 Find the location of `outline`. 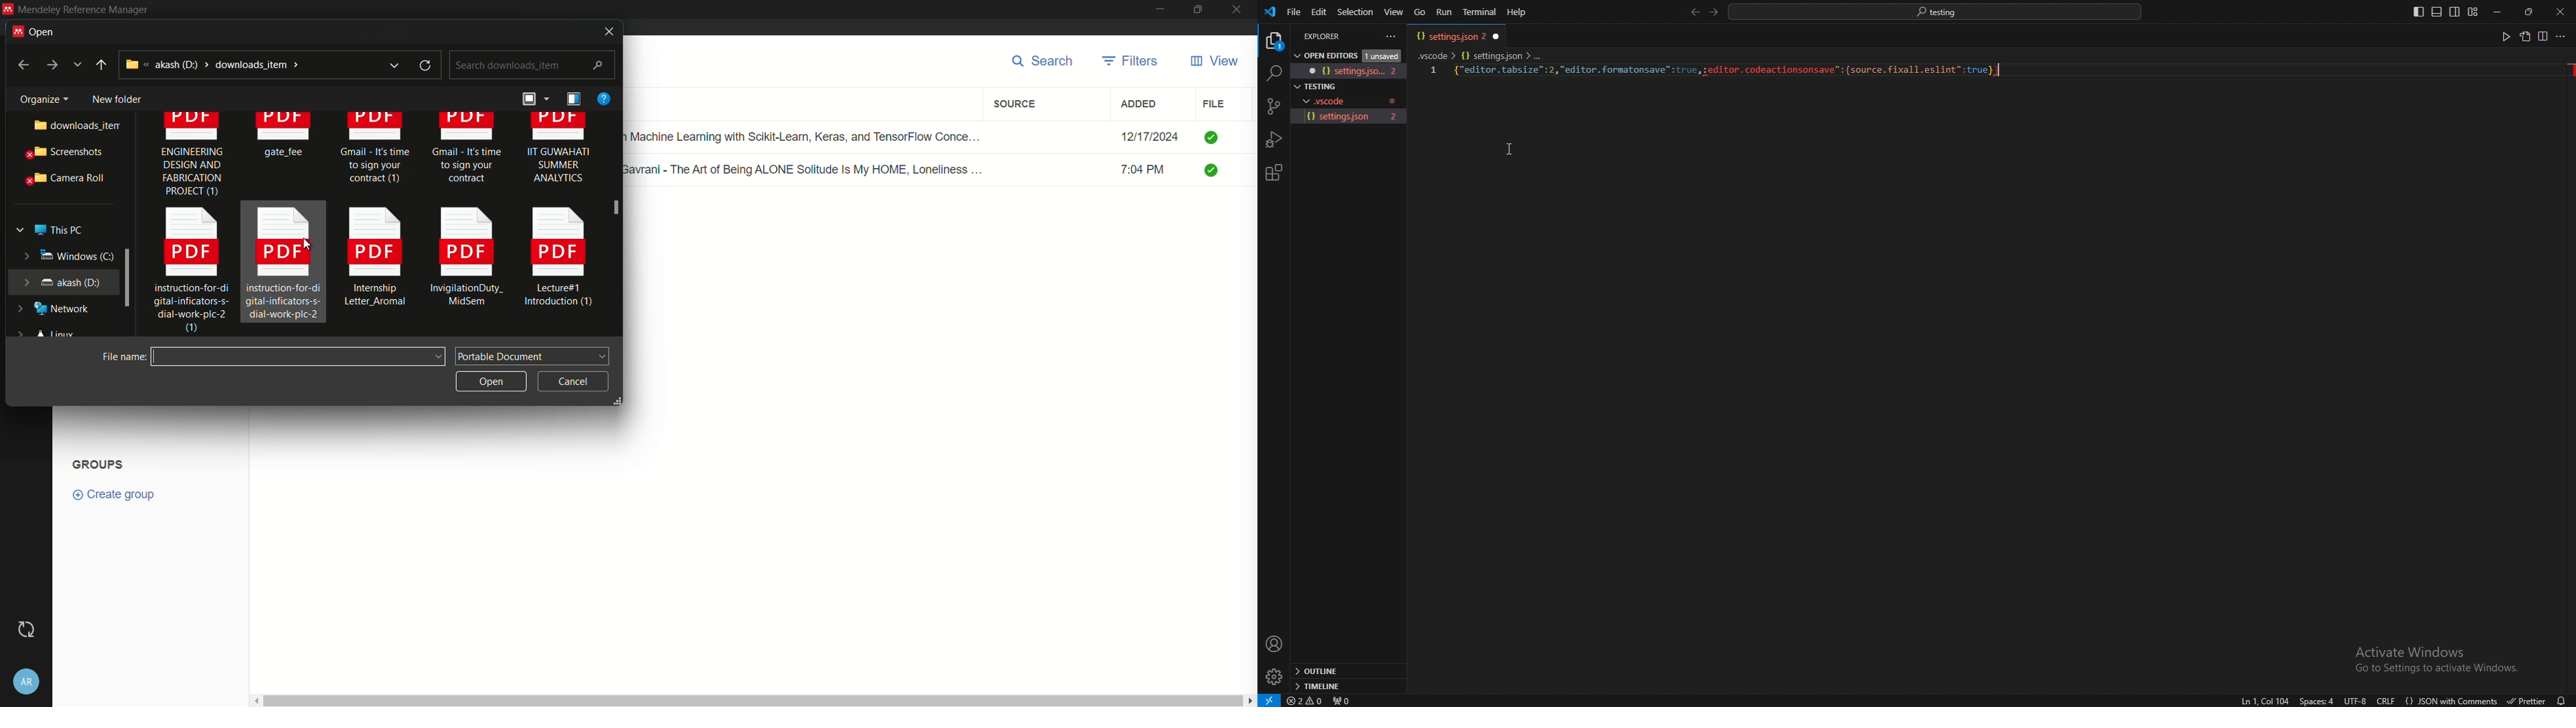

outline is located at coordinates (1346, 672).